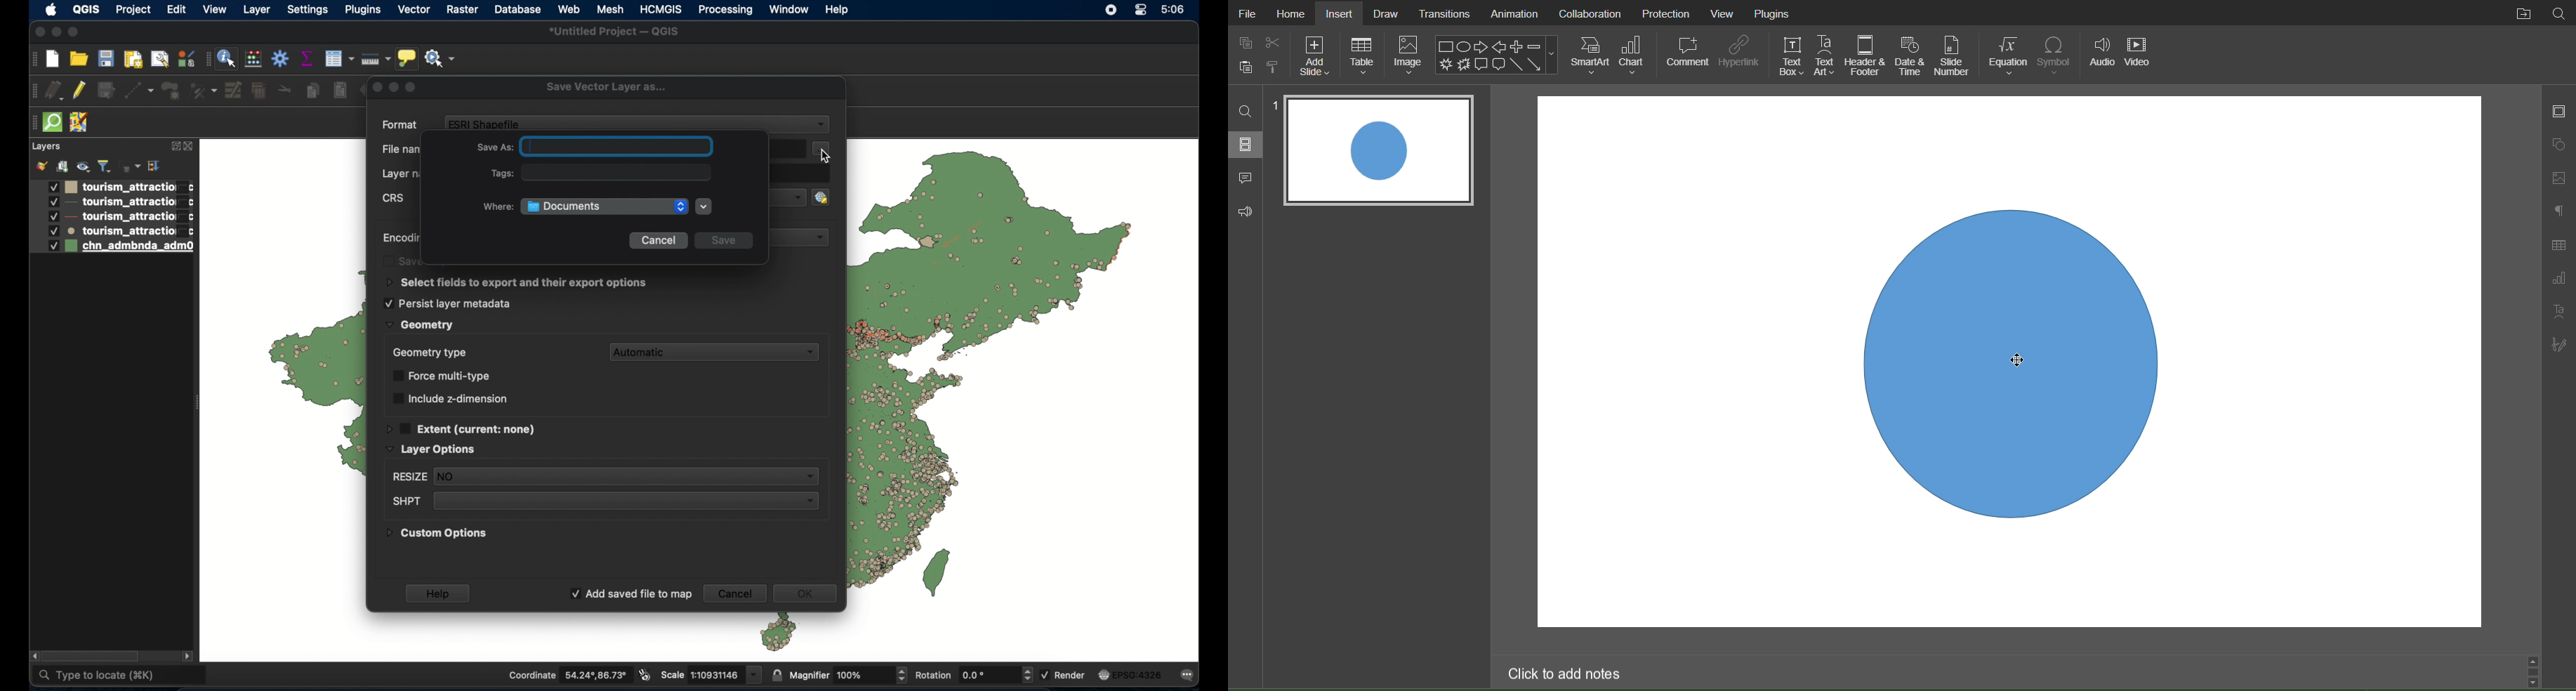 The height and width of the screenshot is (700, 2576). What do you see at coordinates (1667, 13) in the screenshot?
I see `Protection` at bounding box center [1667, 13].